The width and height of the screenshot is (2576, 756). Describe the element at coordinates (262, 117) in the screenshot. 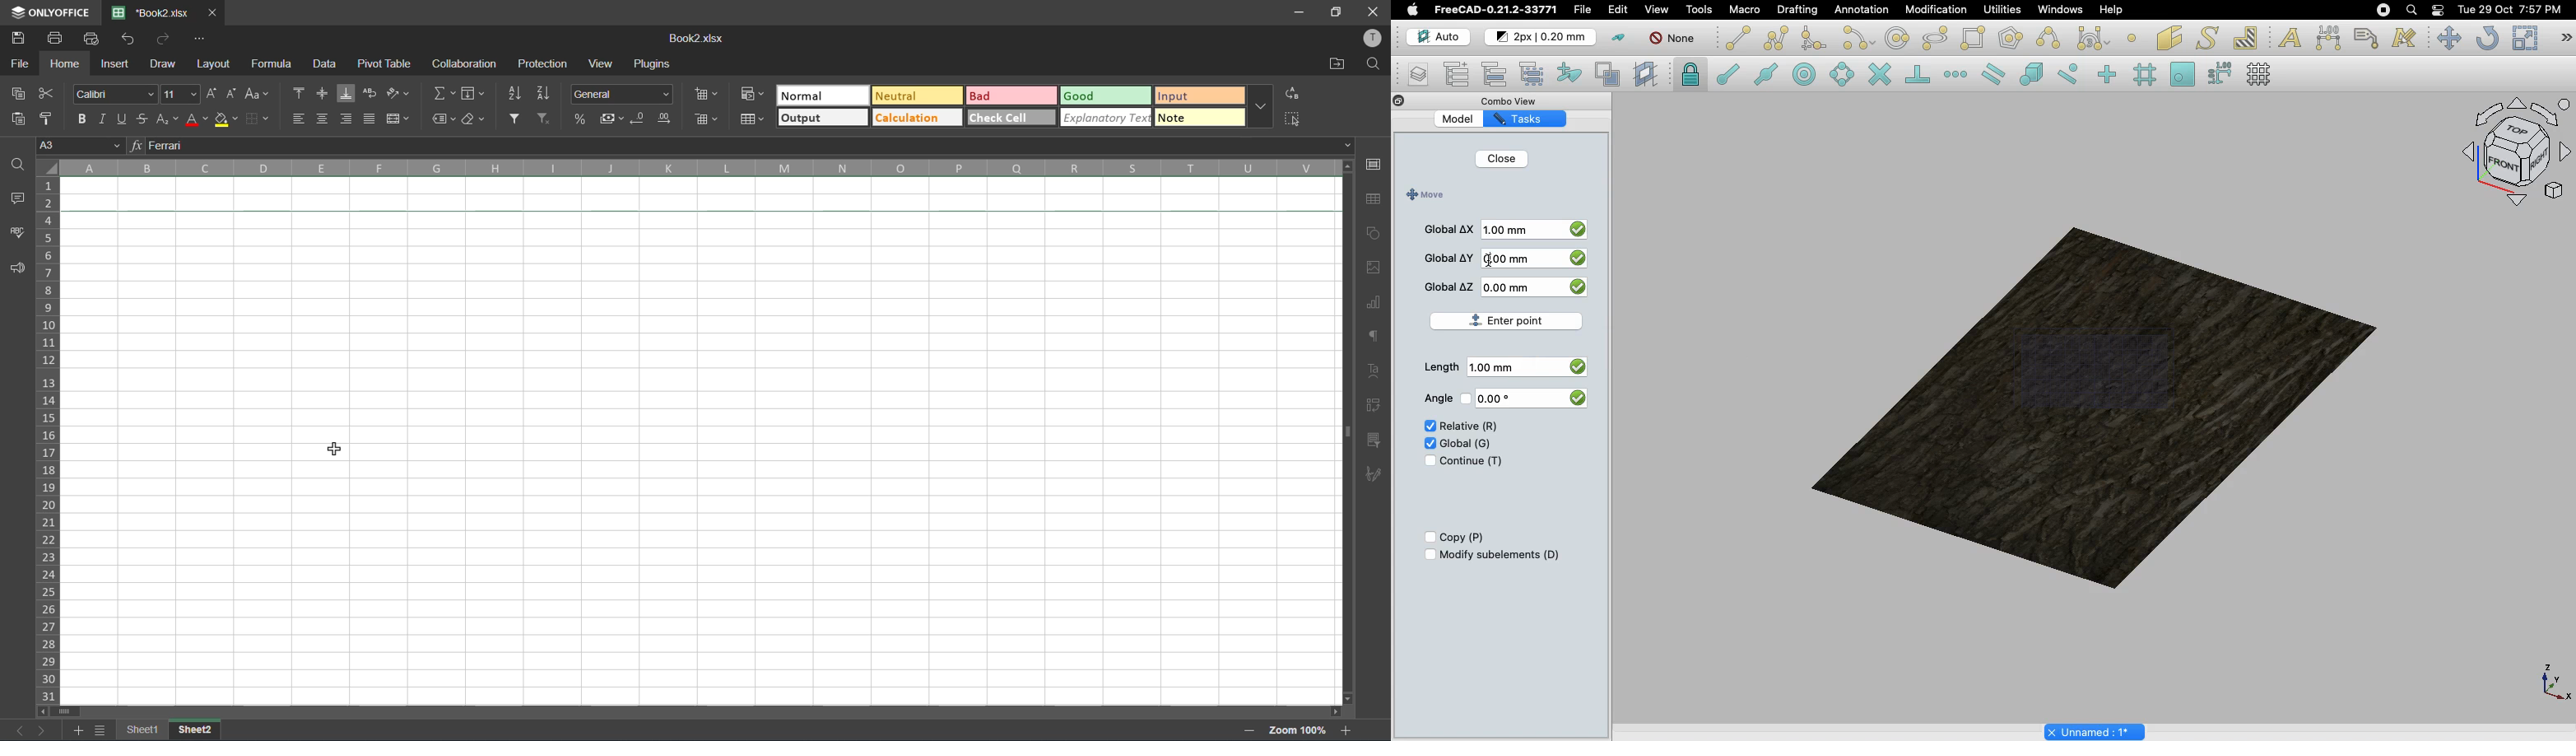

I see `borders` at that location.